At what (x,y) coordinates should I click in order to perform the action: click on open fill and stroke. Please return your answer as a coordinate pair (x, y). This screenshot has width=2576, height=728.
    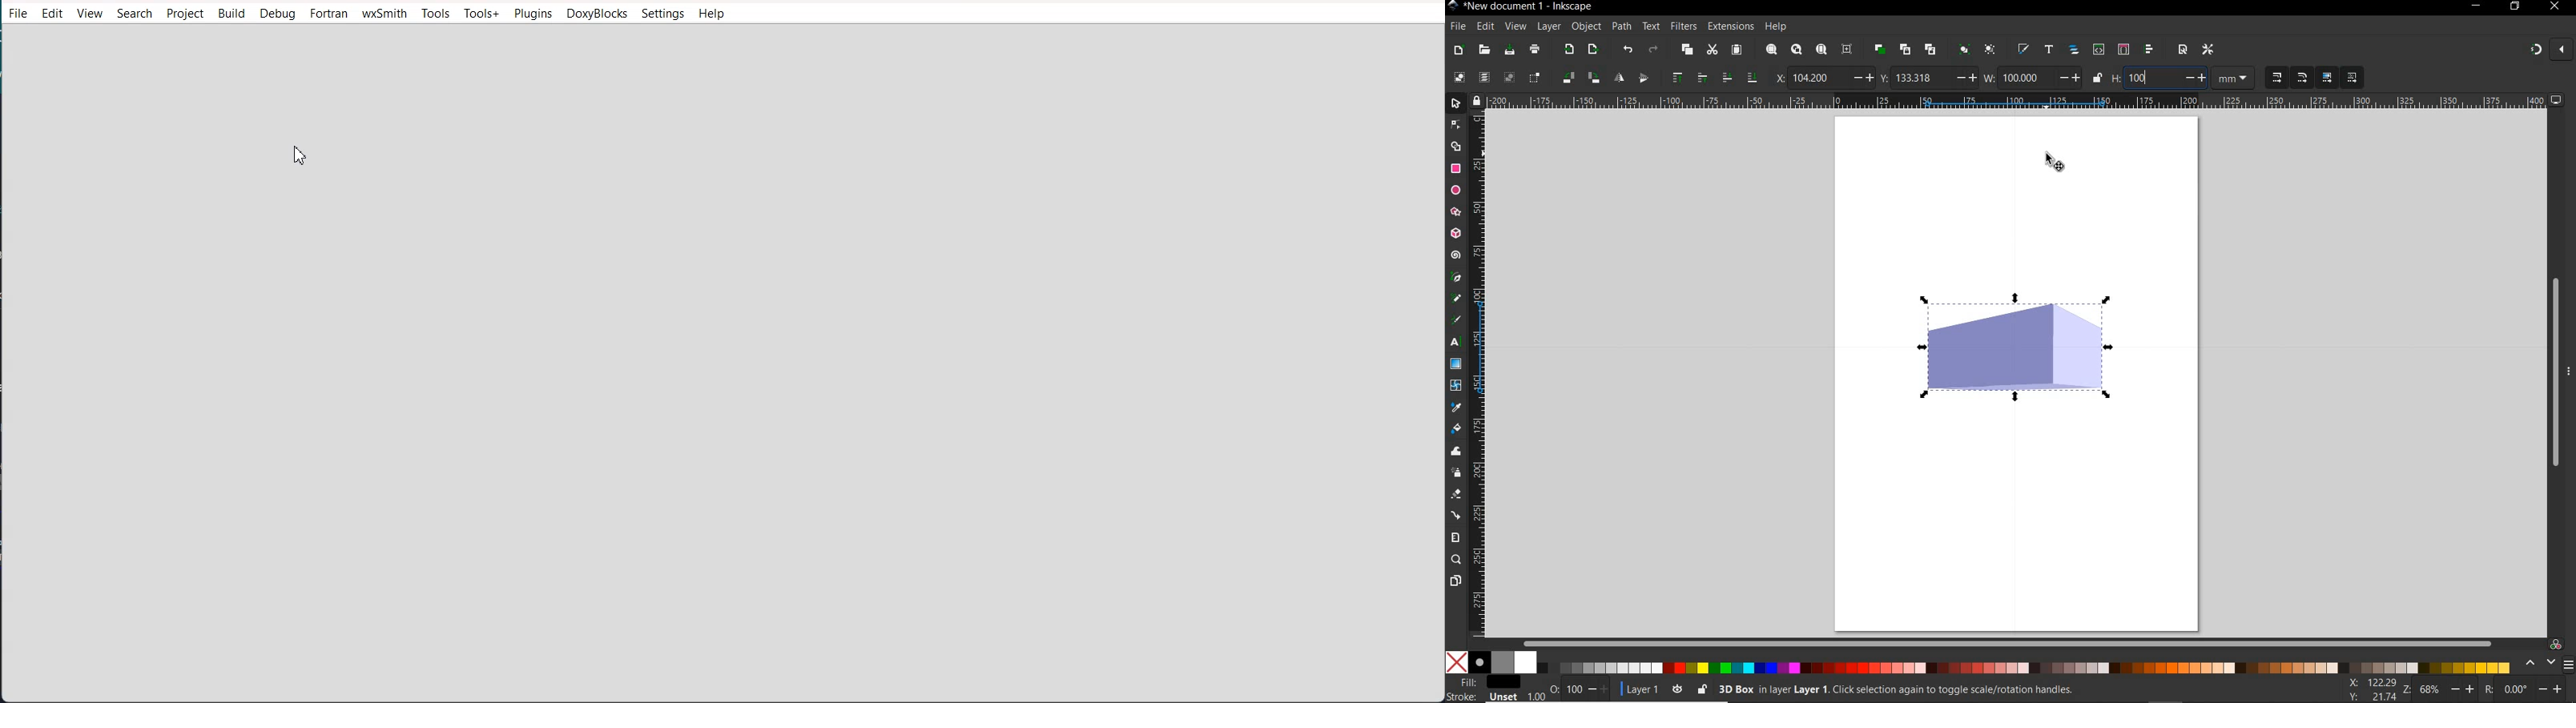
    Looking at the image, I should click on (2022, 49).